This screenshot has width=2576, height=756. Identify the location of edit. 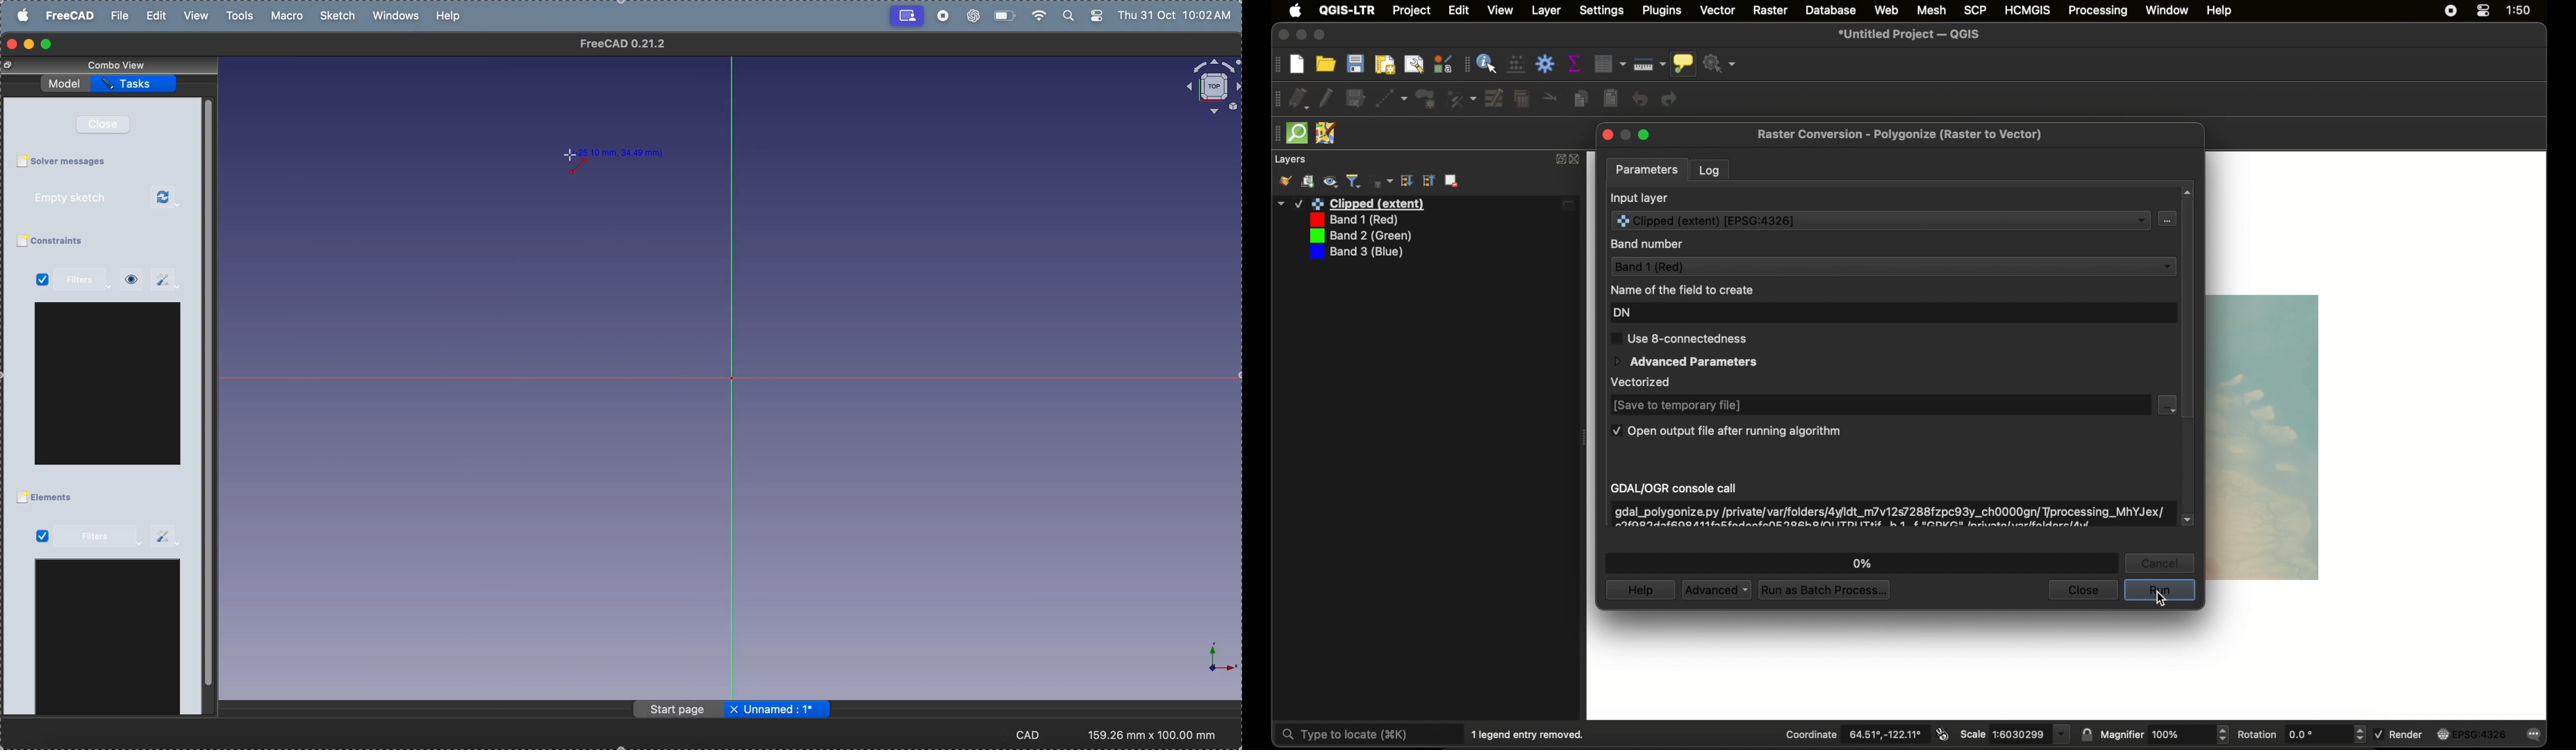
(1459, 10).